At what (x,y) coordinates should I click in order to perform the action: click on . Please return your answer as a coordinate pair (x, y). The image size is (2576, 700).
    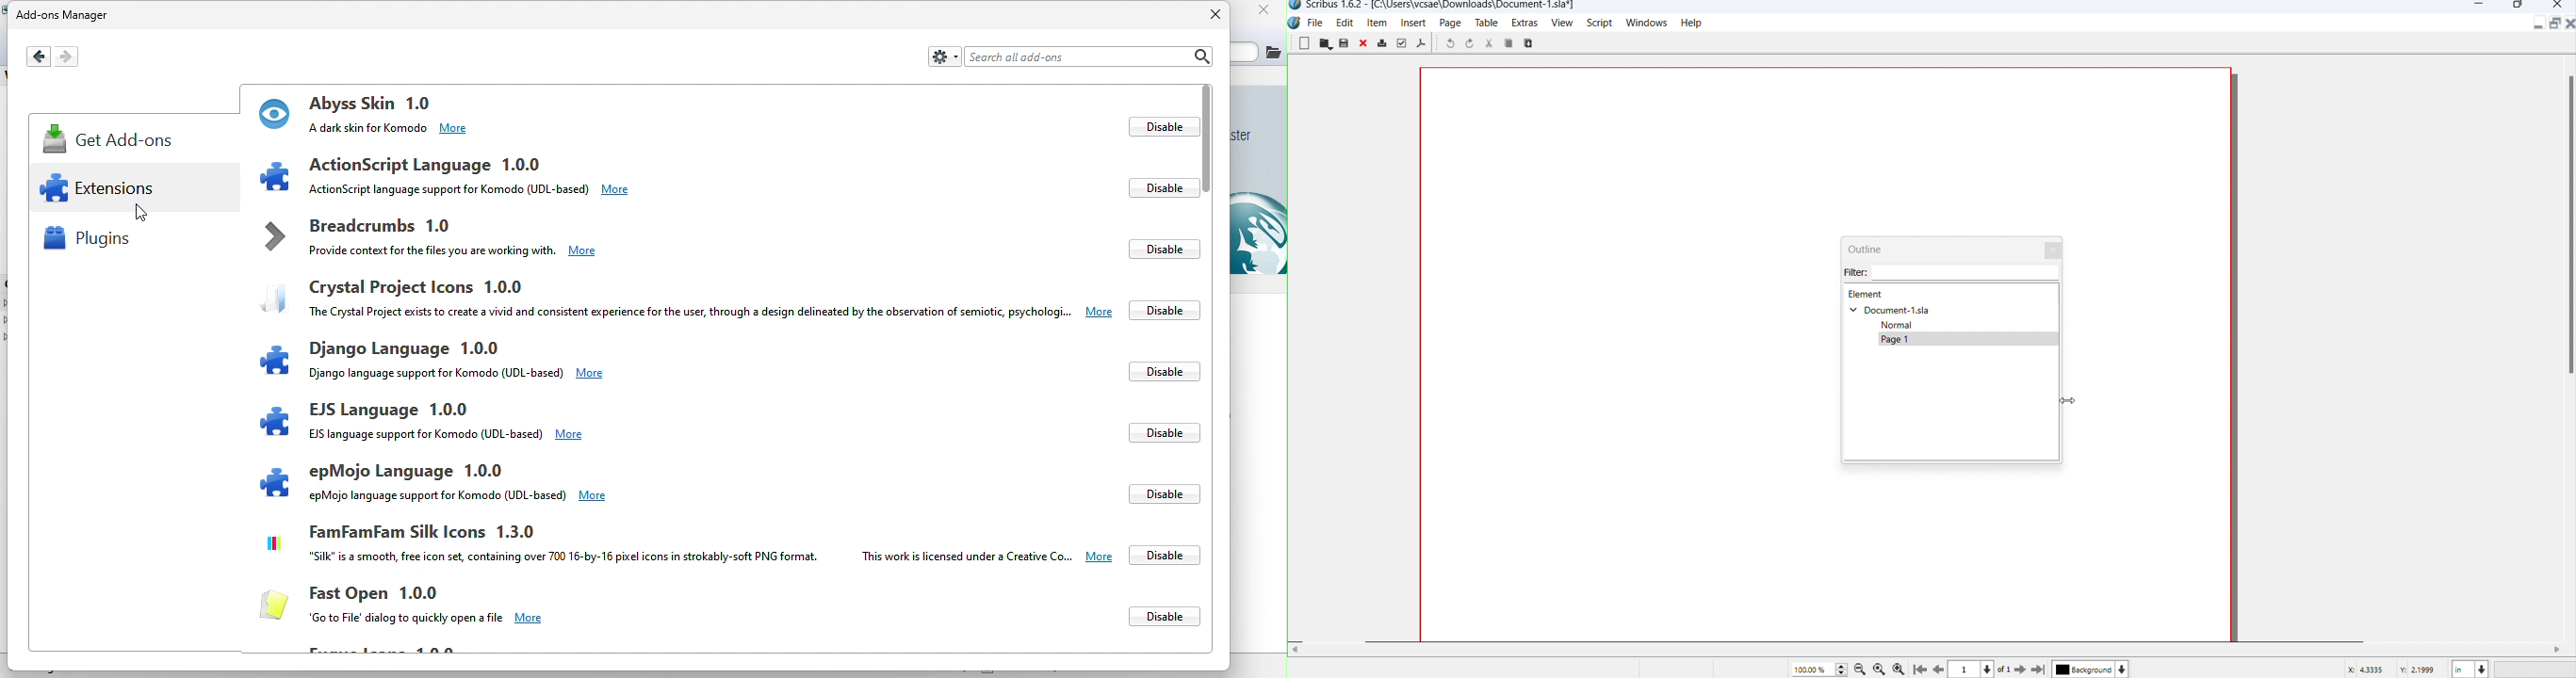
    Looking at the image, I should click on (1416, 24).